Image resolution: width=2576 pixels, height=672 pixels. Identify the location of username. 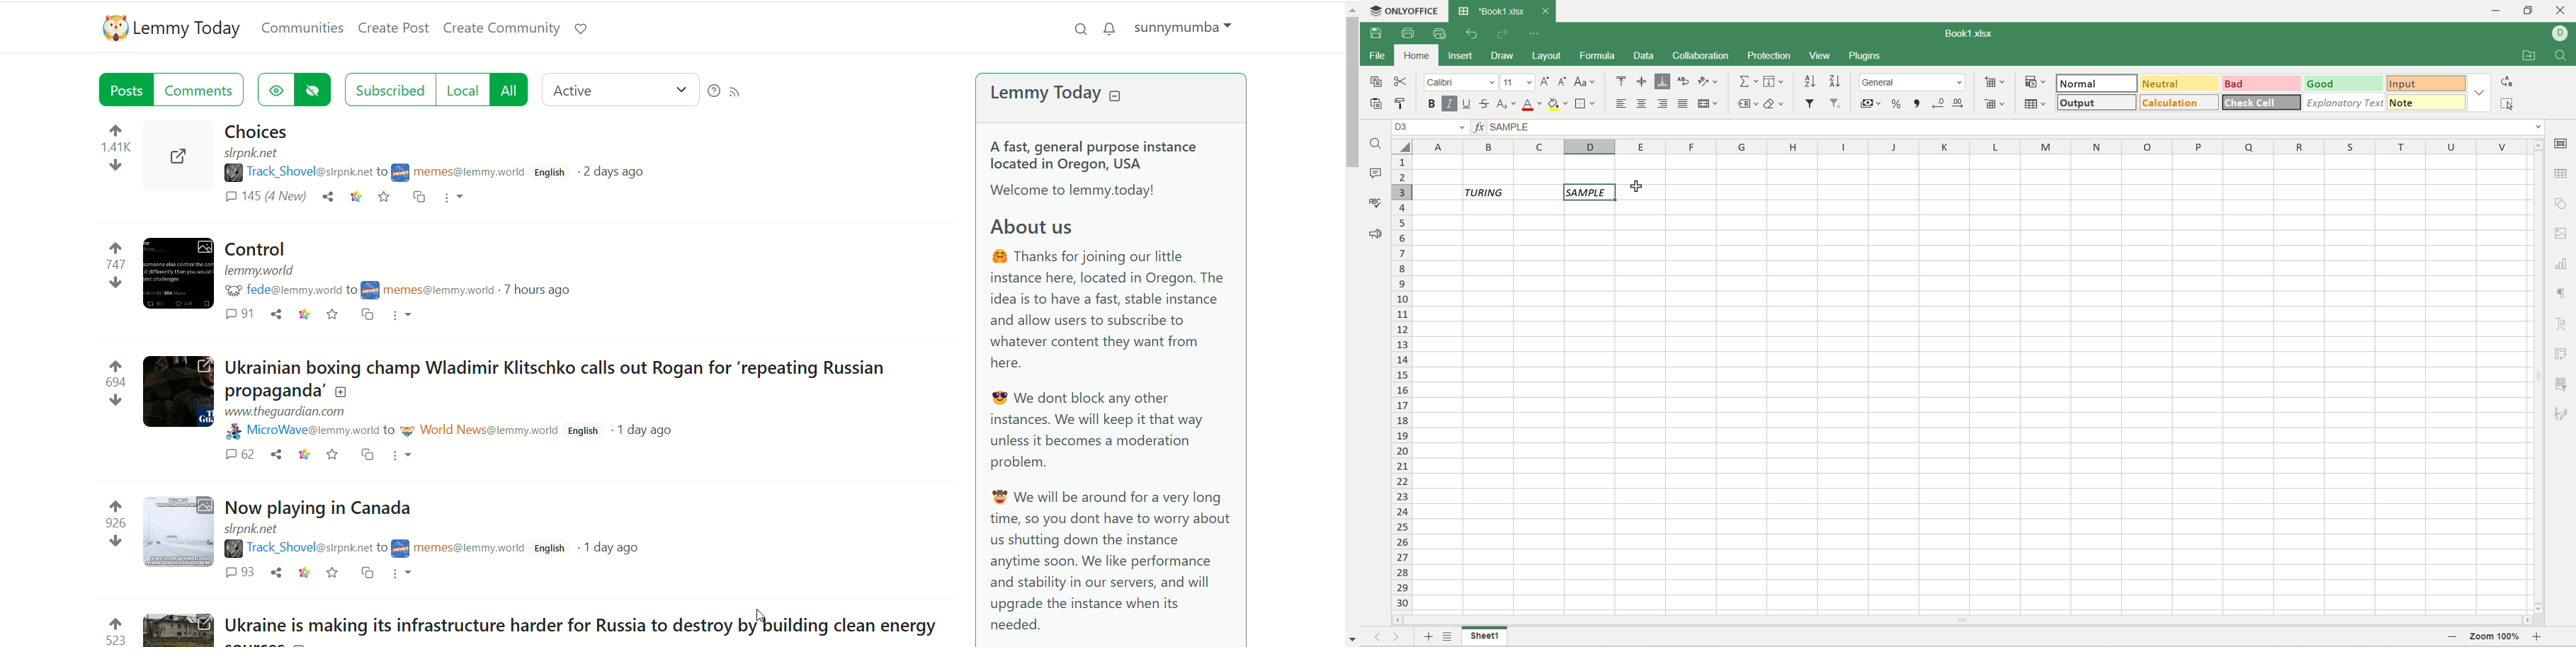
(293, 173).